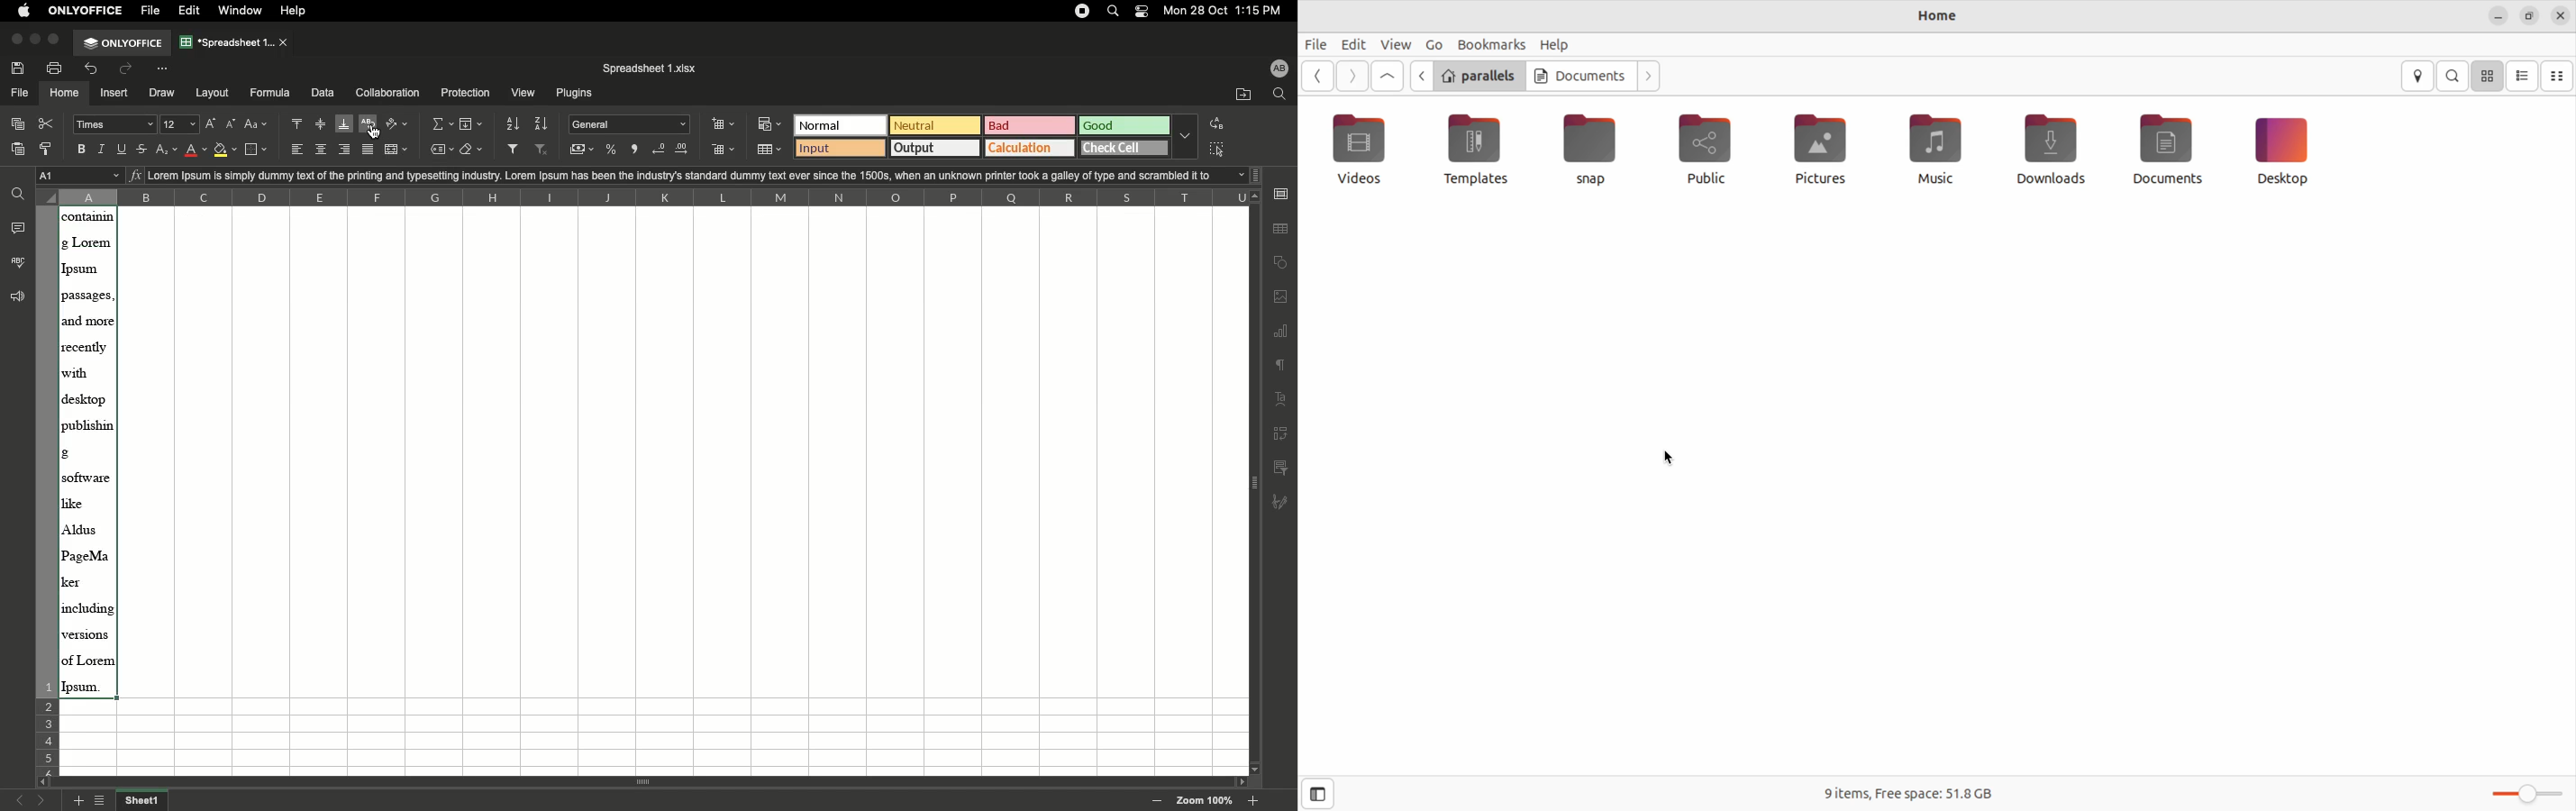 This screenshot has width=2576, height=812. Describe the element at coordinates (123, 43) in the screenshot. I see `OnlyOffice` at that location.